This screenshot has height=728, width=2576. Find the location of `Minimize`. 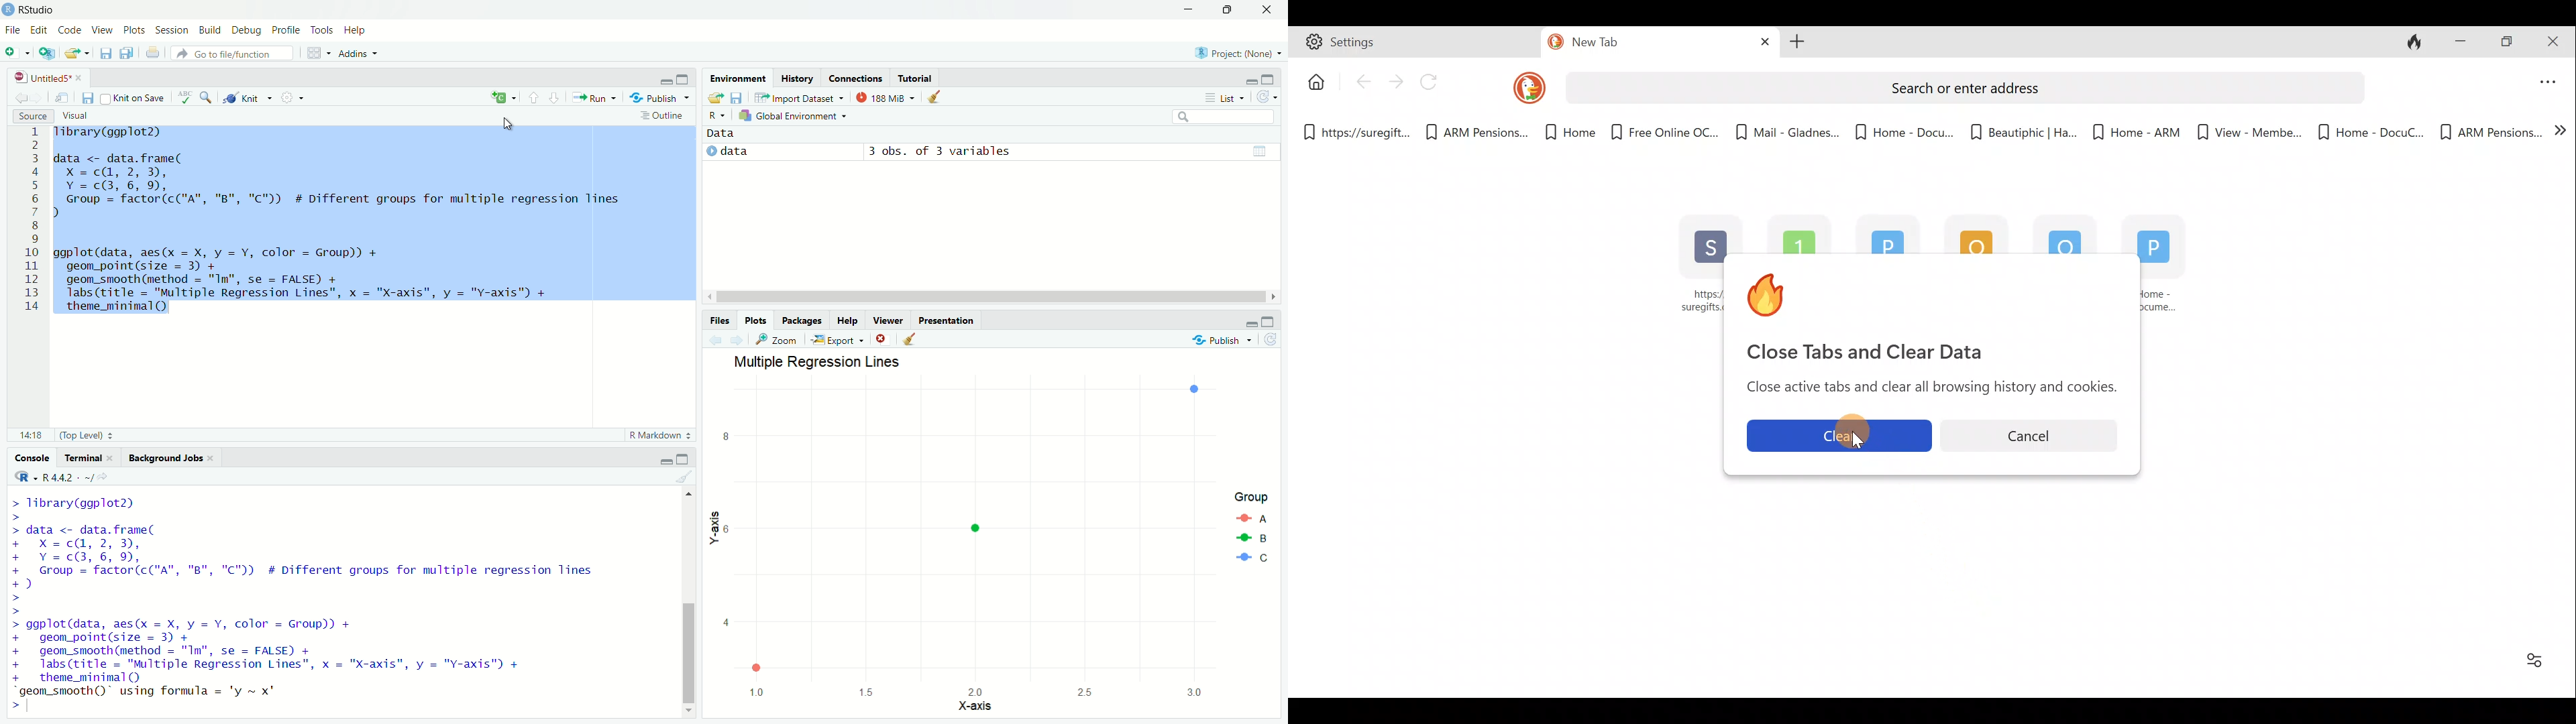

Minimize is located at coordinates (2460, 40).